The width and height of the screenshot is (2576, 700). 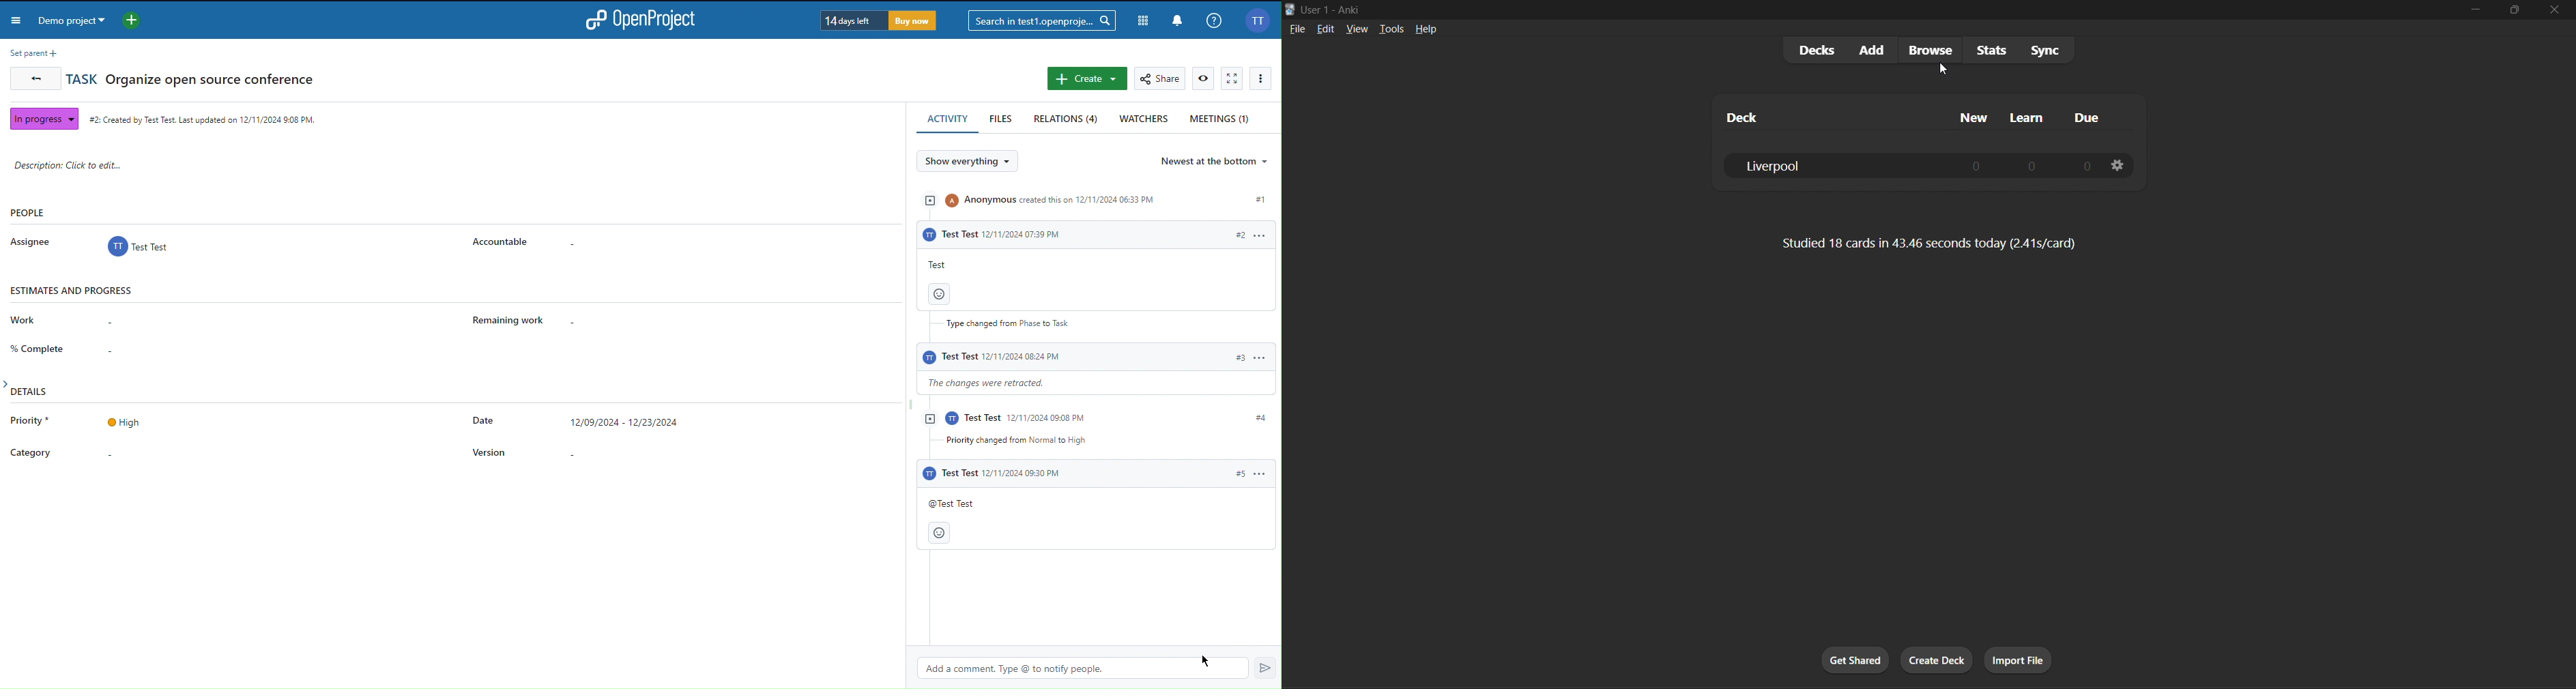 What do you see at coordinates (1945, 67) in the screenshot?
I see `cursor` at bounding box center [1945, 67].